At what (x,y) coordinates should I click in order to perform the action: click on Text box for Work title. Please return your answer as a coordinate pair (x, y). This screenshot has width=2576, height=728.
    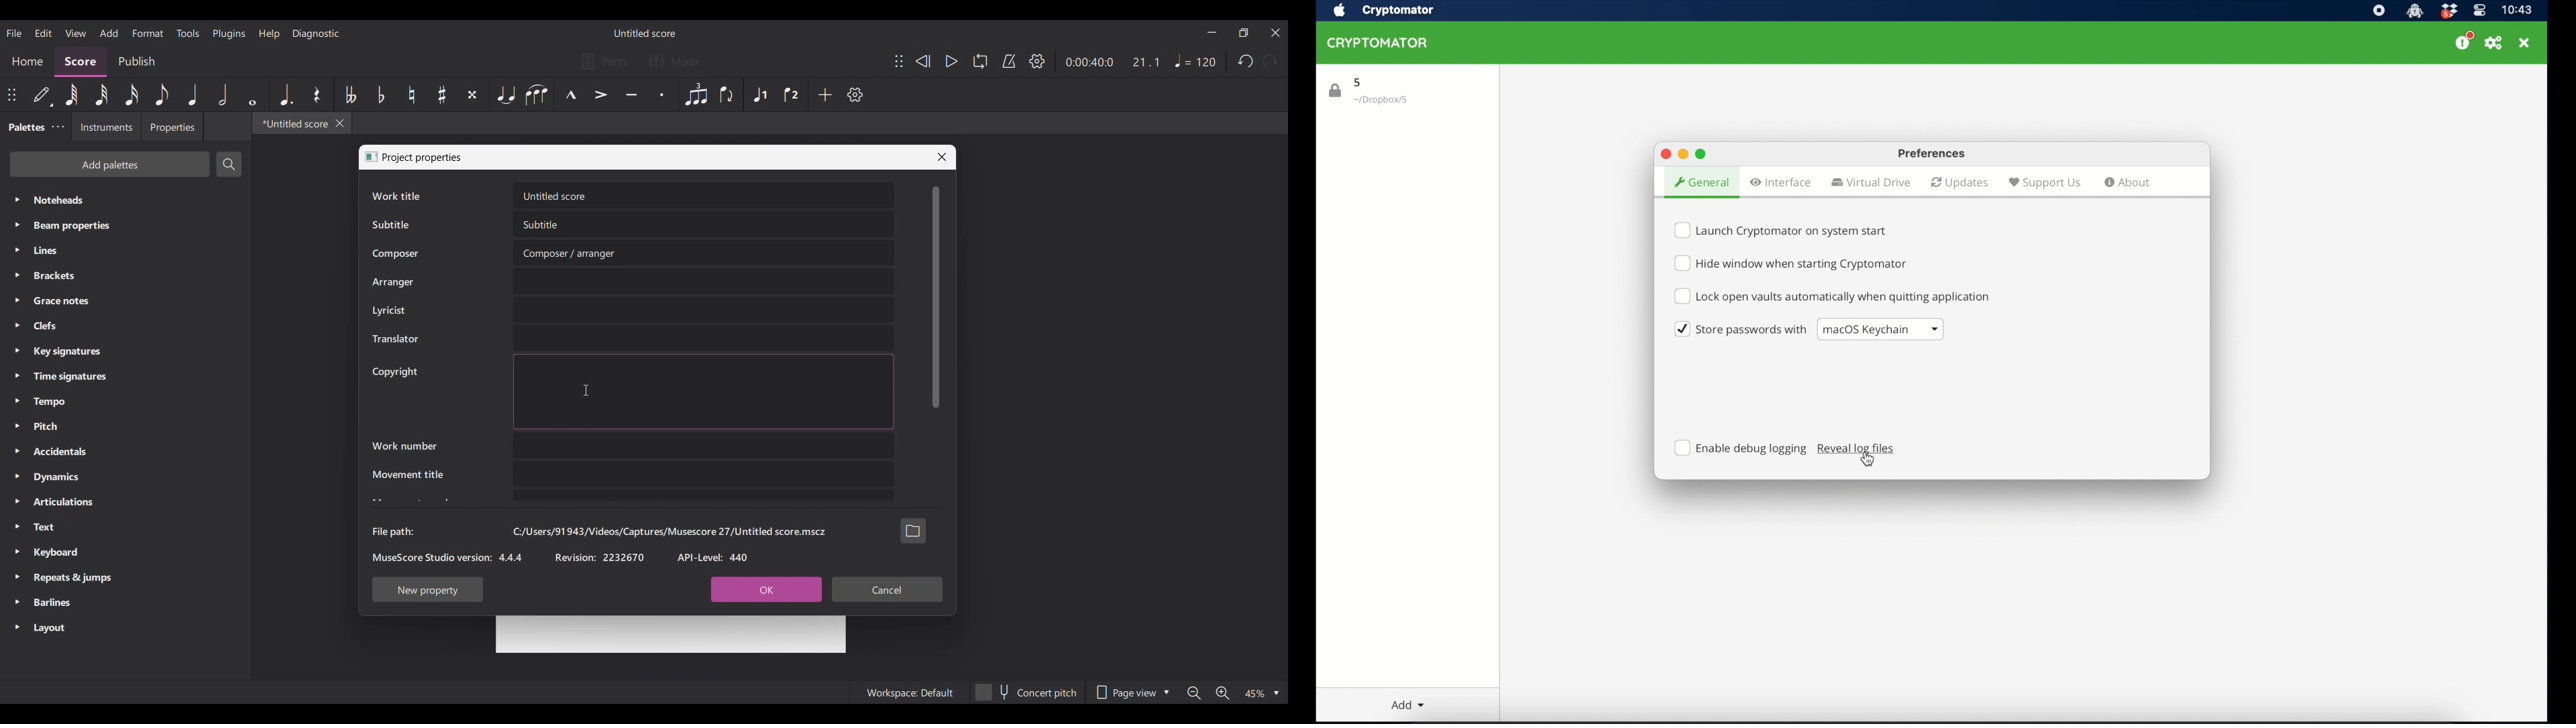
    Looking at the image, I should click on (703, 196).